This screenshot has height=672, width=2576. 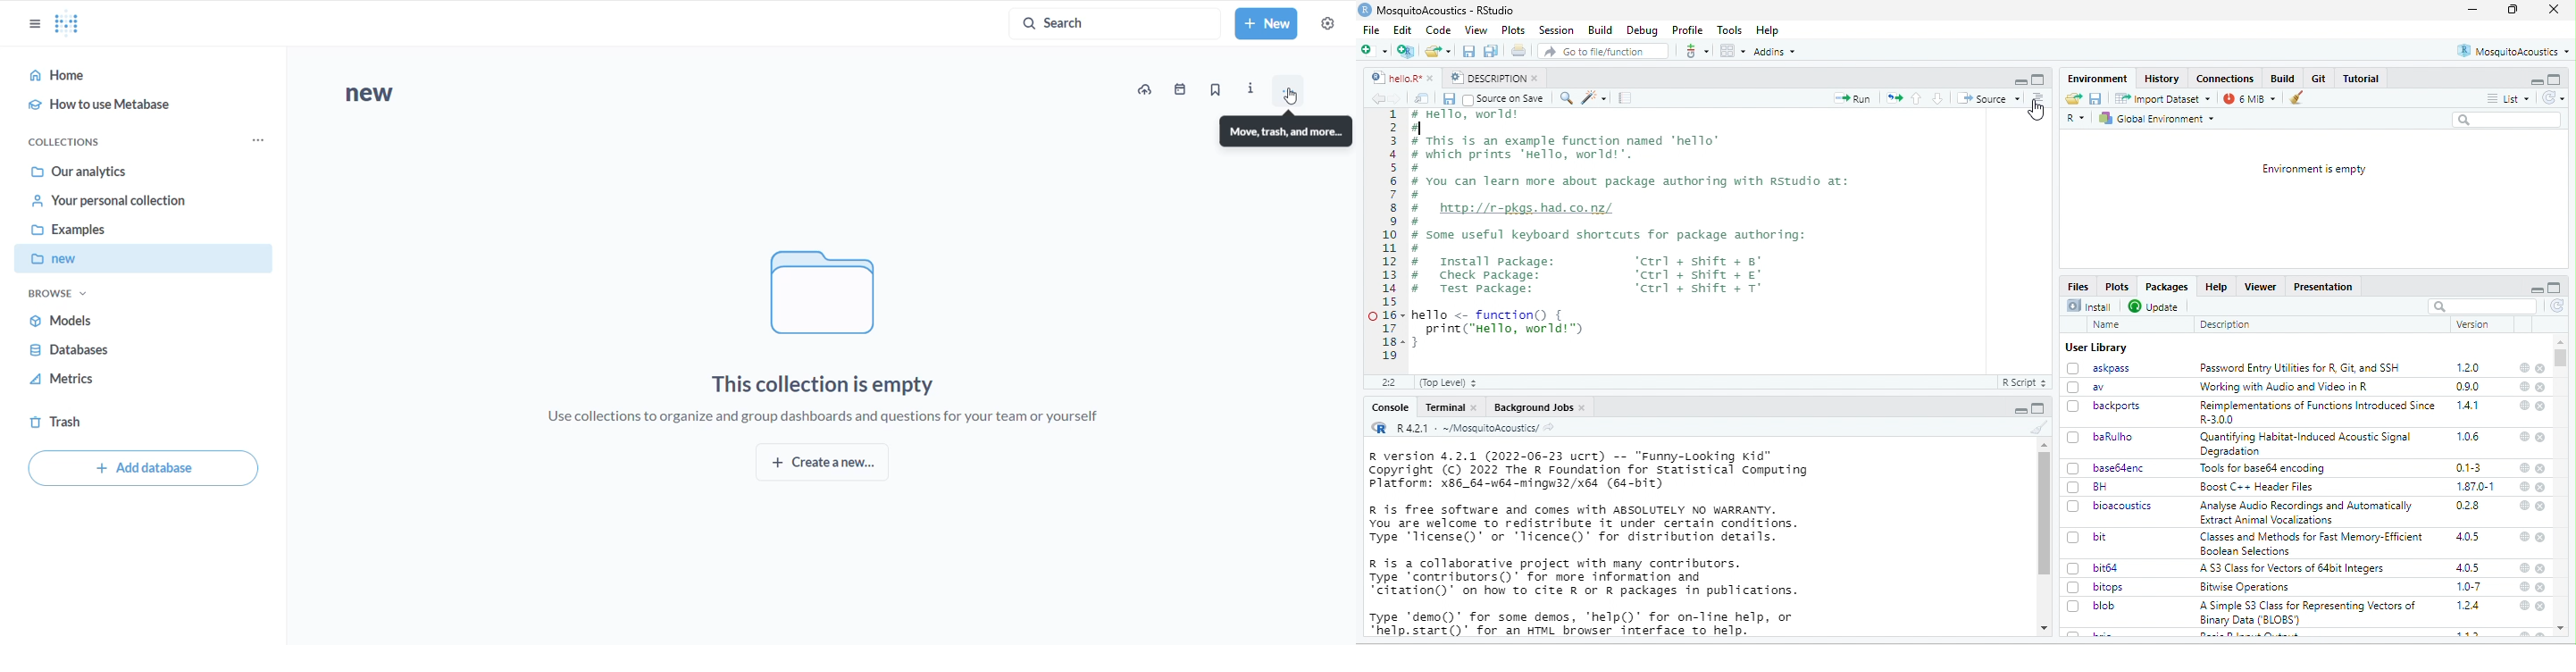 What do you see at coordinates (2106, 324) in the screenshot?
I see `Name` at bounding box center [2106, 324].